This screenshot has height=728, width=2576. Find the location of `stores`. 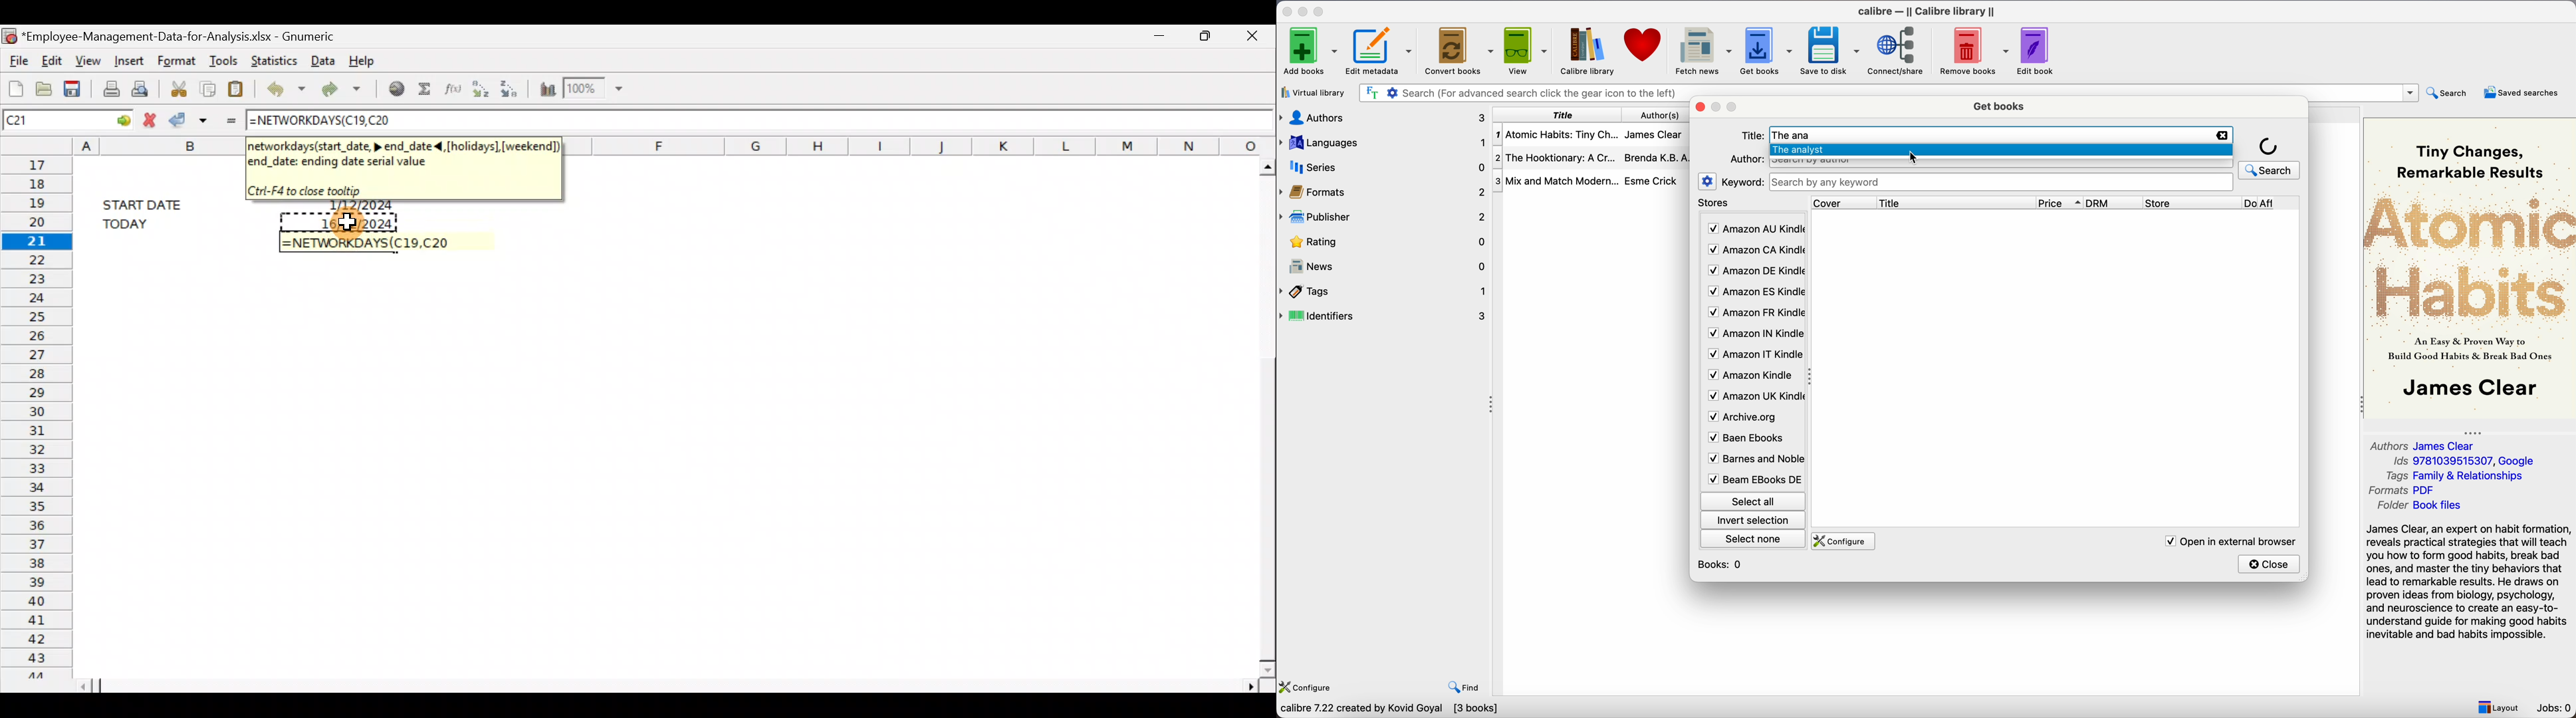

stores is located at coordinates (1716, 204).